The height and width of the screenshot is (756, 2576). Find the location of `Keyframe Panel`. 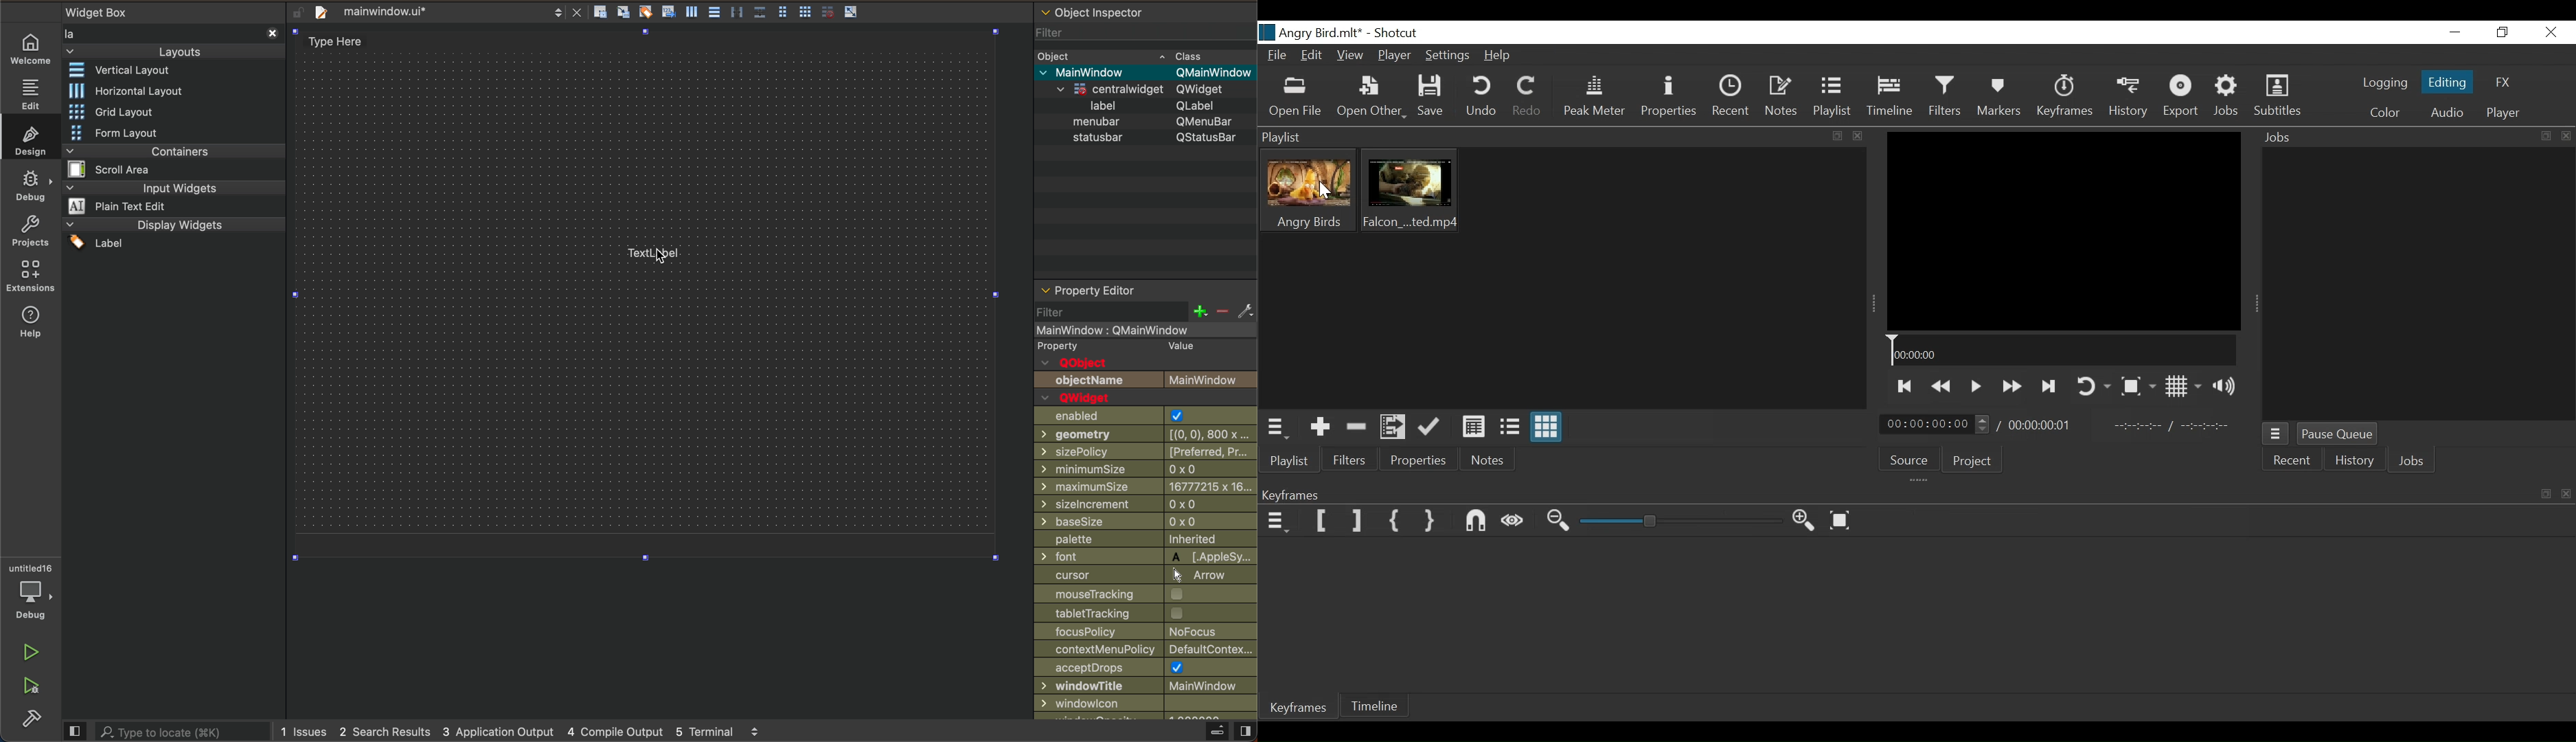

Keyframe Panel is located at coordinates (1913, 493).